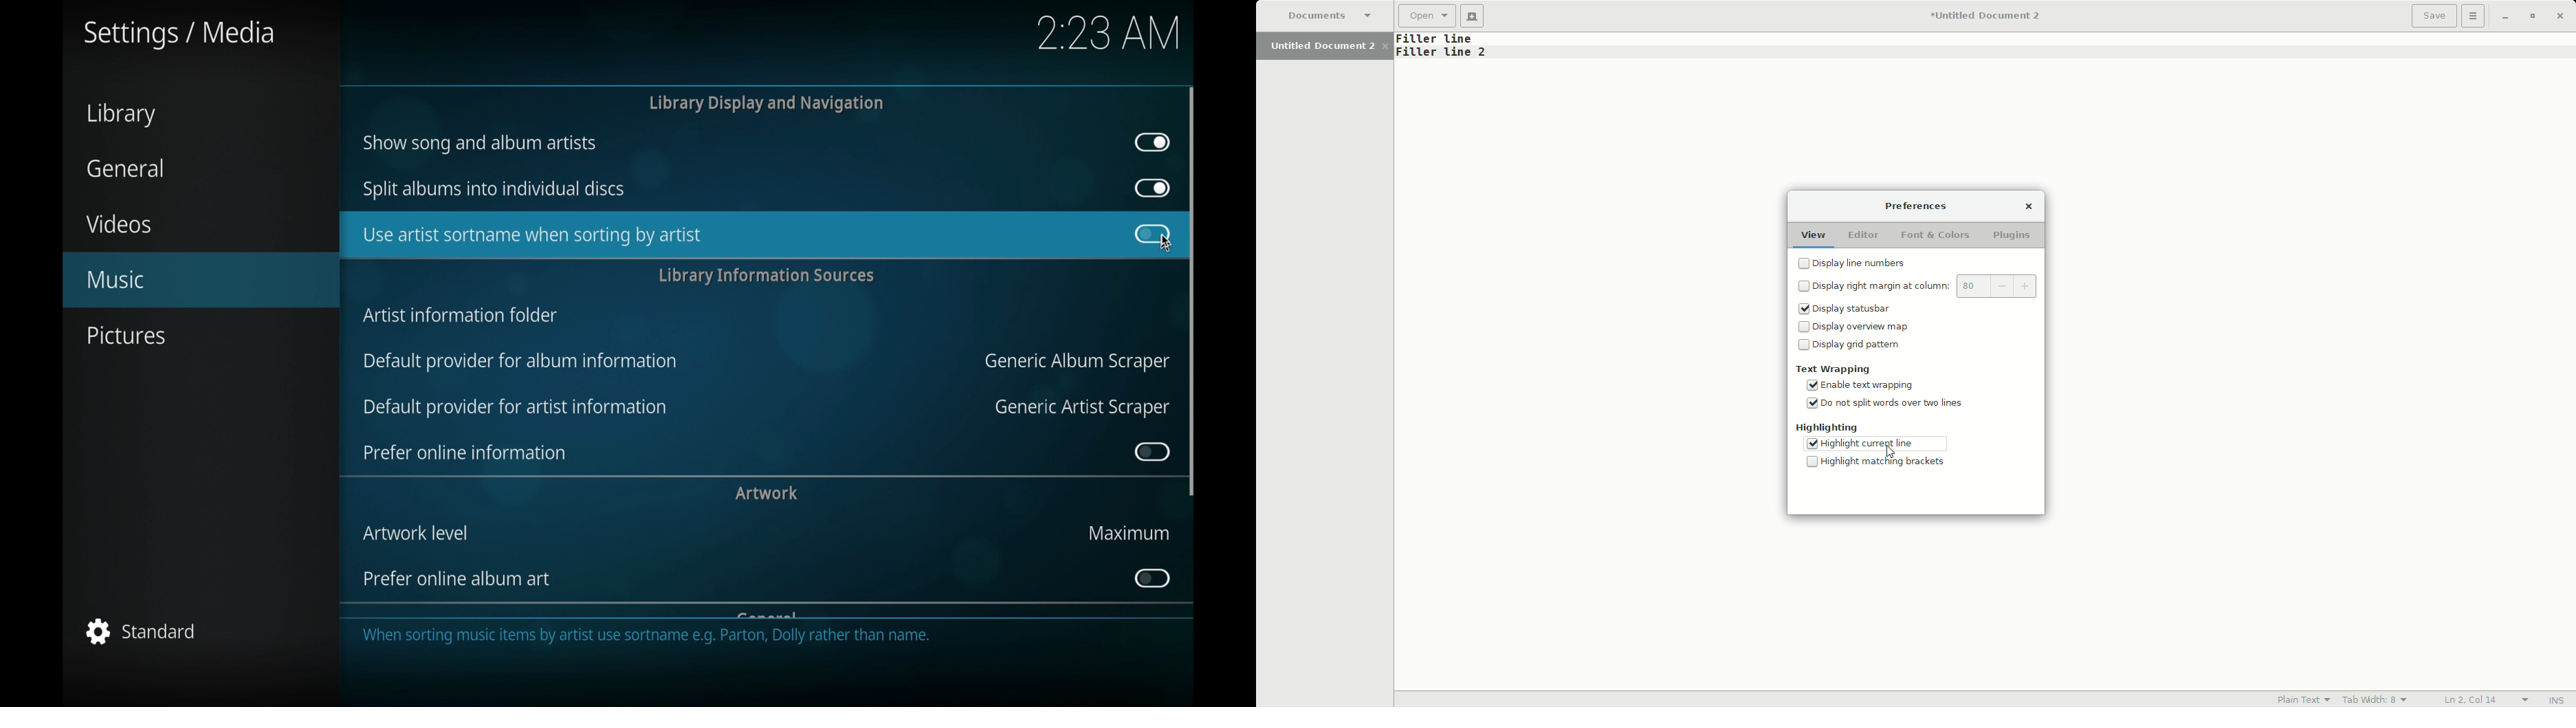  I want to click on When sorting music items by artist use sortname e.g. Parton, Dolly rather than name., so click(656, 640).